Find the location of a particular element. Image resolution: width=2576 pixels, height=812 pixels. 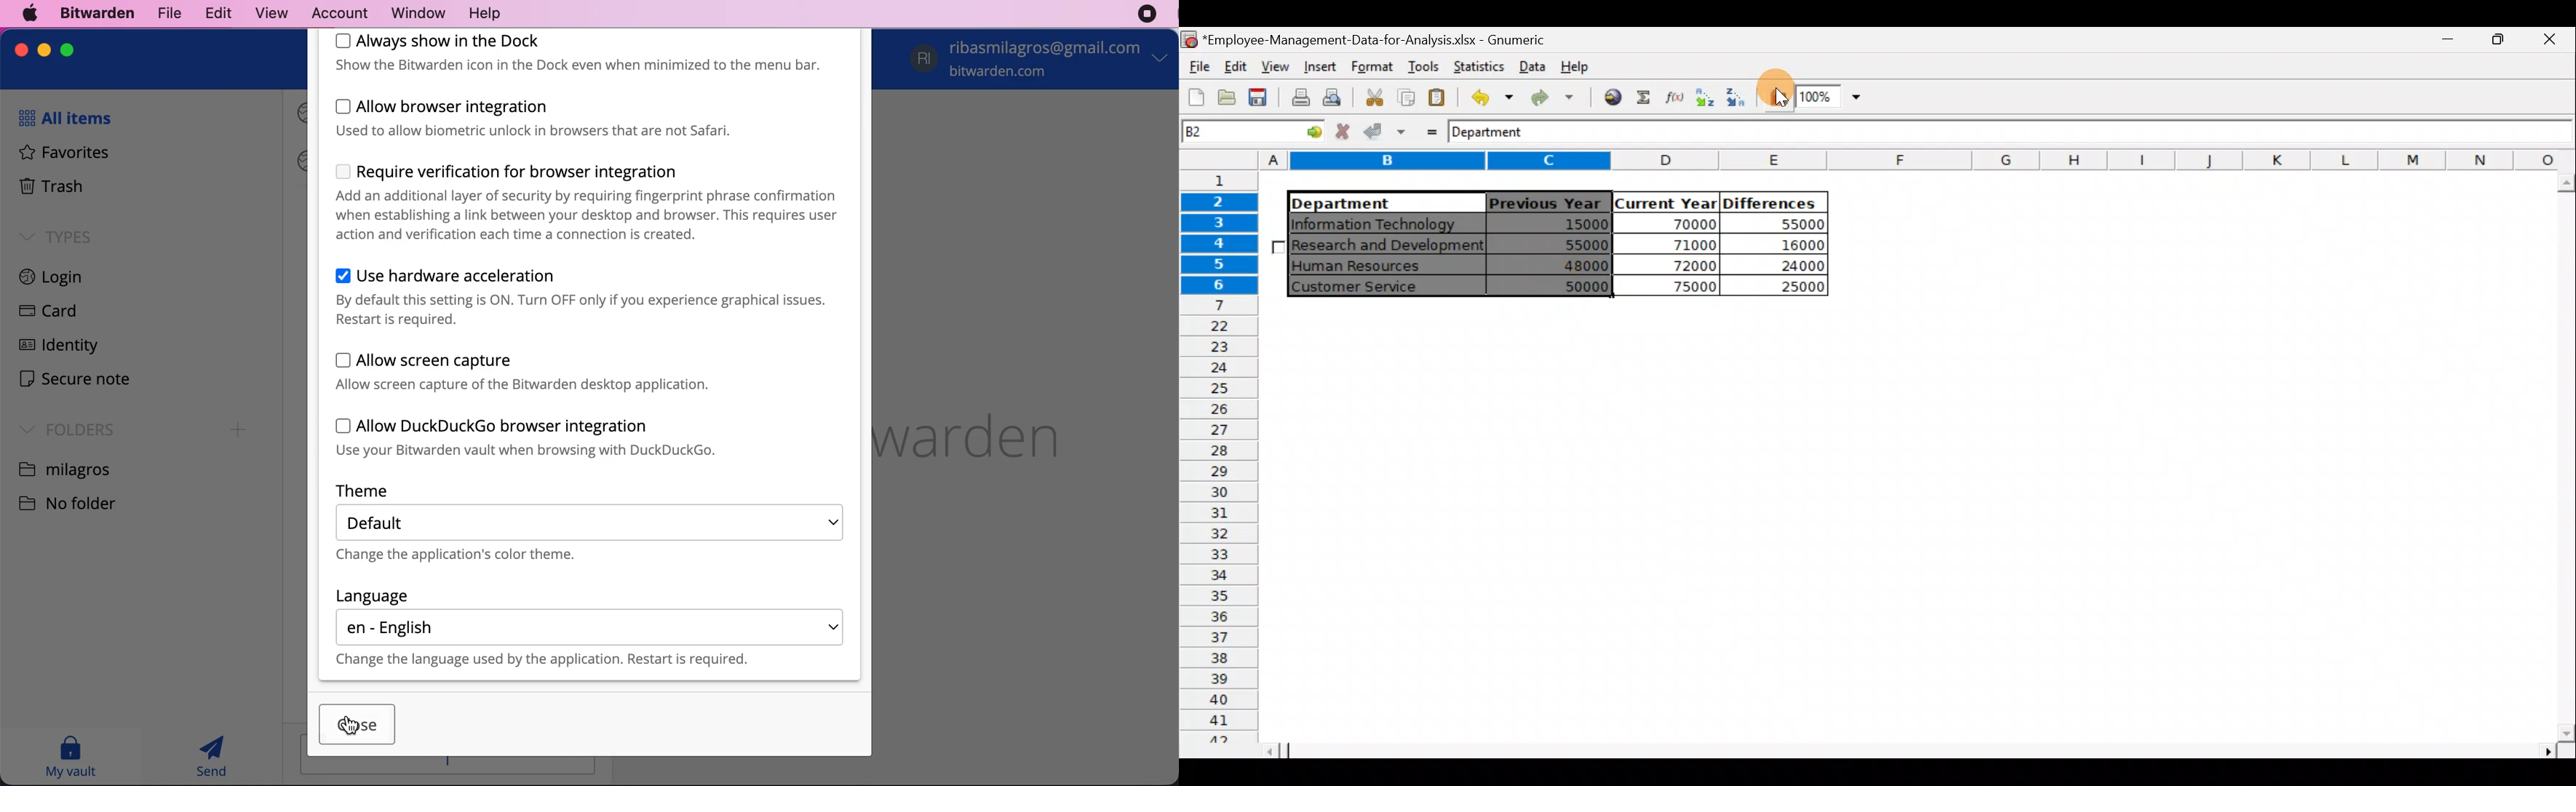

72000 is located at coordinates (1682, 265).